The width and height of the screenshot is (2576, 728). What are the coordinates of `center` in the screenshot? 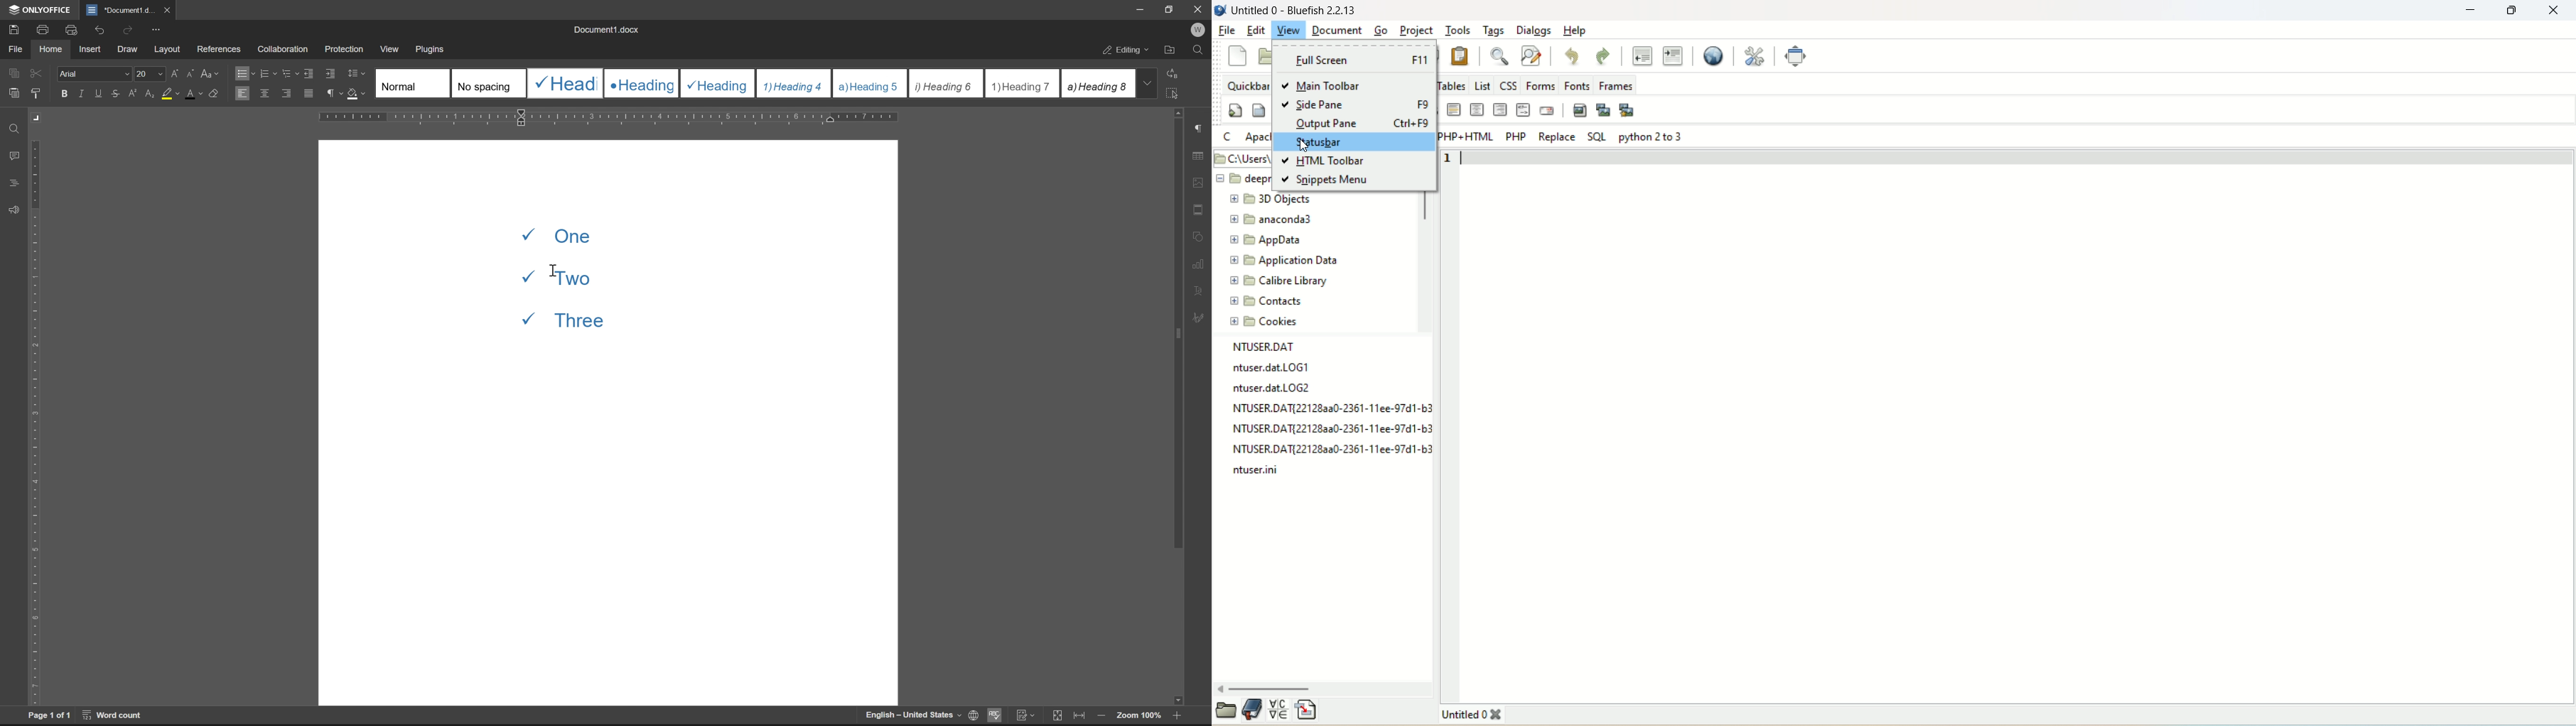 It's located at (1477, 109).